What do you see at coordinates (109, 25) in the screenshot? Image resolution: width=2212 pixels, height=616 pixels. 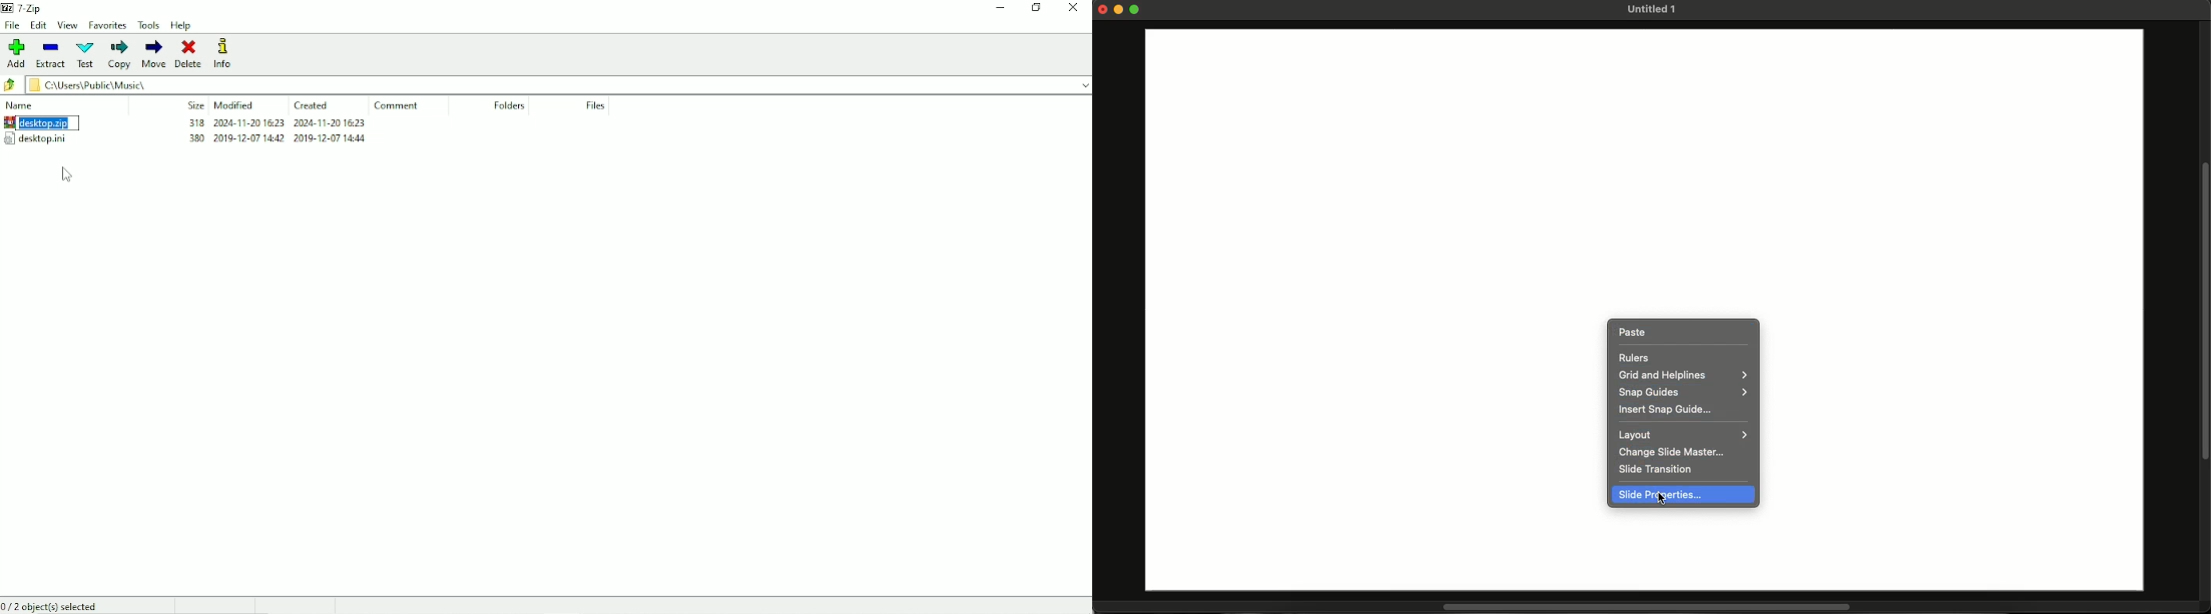 I see `Favorites` at bounding box center [109, 25].